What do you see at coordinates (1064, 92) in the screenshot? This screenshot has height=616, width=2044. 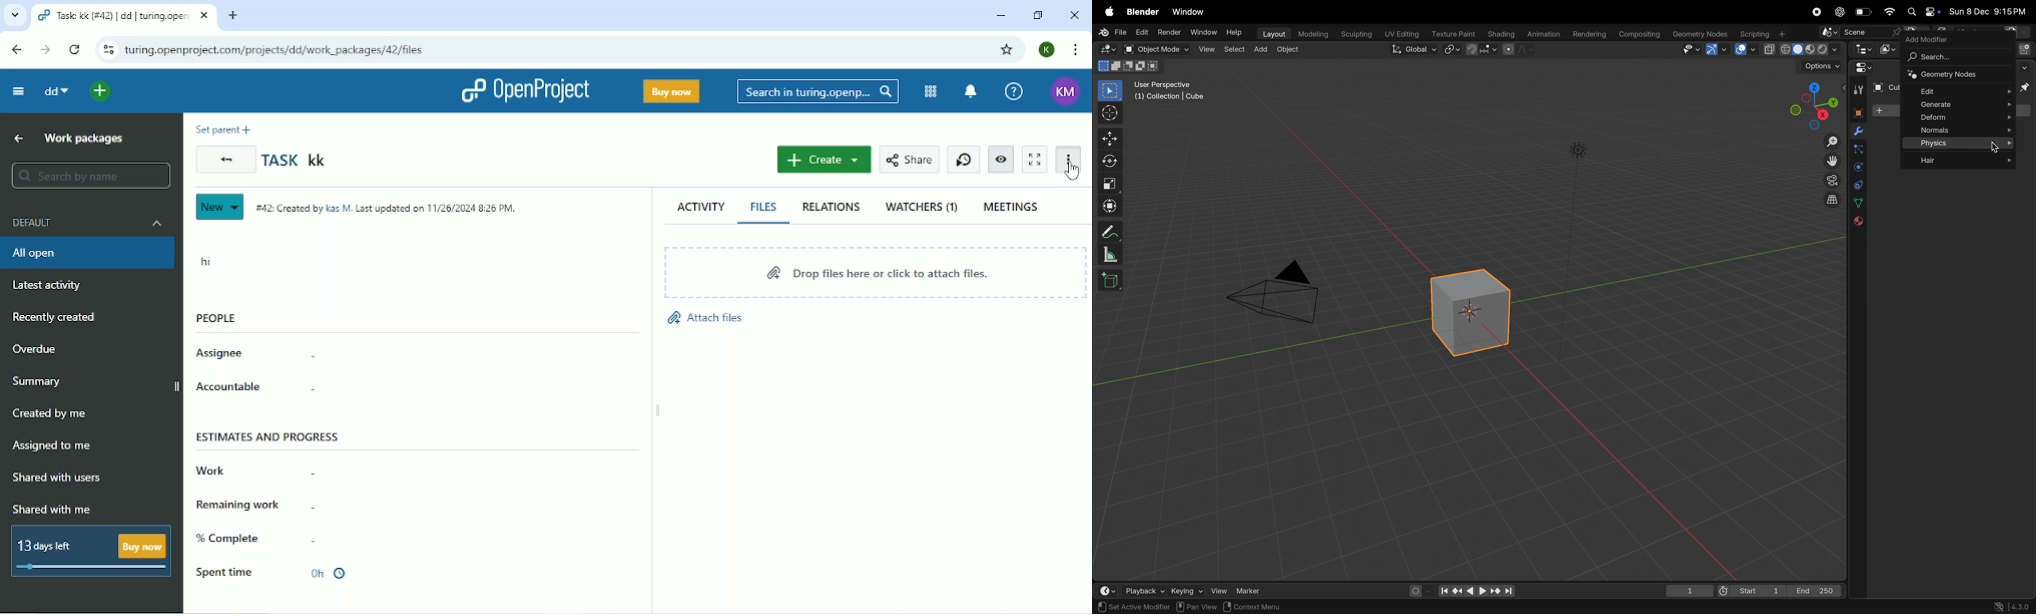 I see `KM` at bounding box center [1064, 92].